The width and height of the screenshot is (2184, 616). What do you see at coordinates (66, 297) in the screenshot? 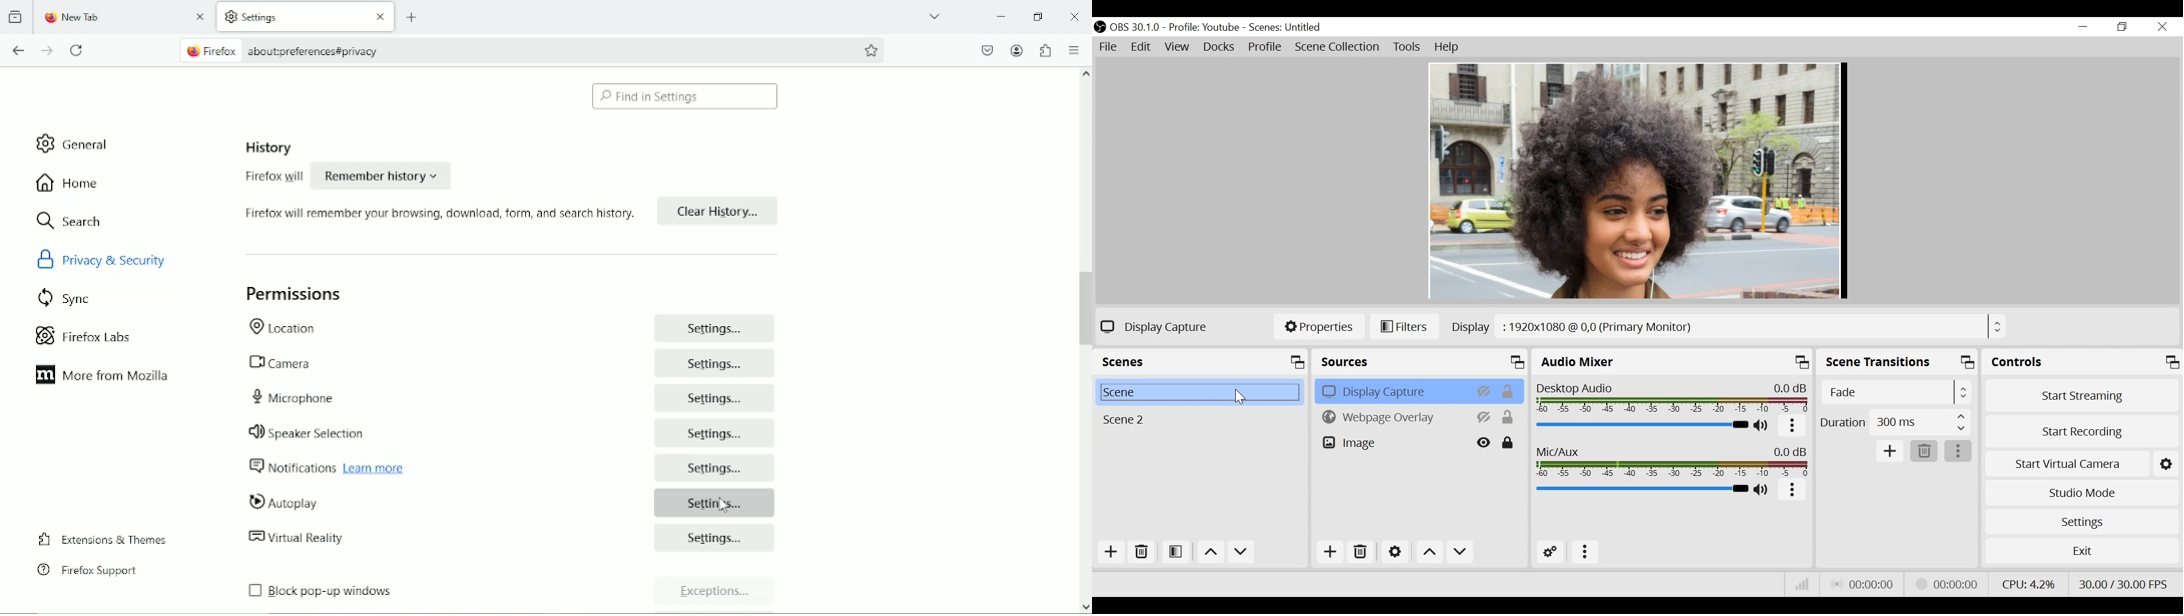
I see `sync` at bounding box center [66, 297].